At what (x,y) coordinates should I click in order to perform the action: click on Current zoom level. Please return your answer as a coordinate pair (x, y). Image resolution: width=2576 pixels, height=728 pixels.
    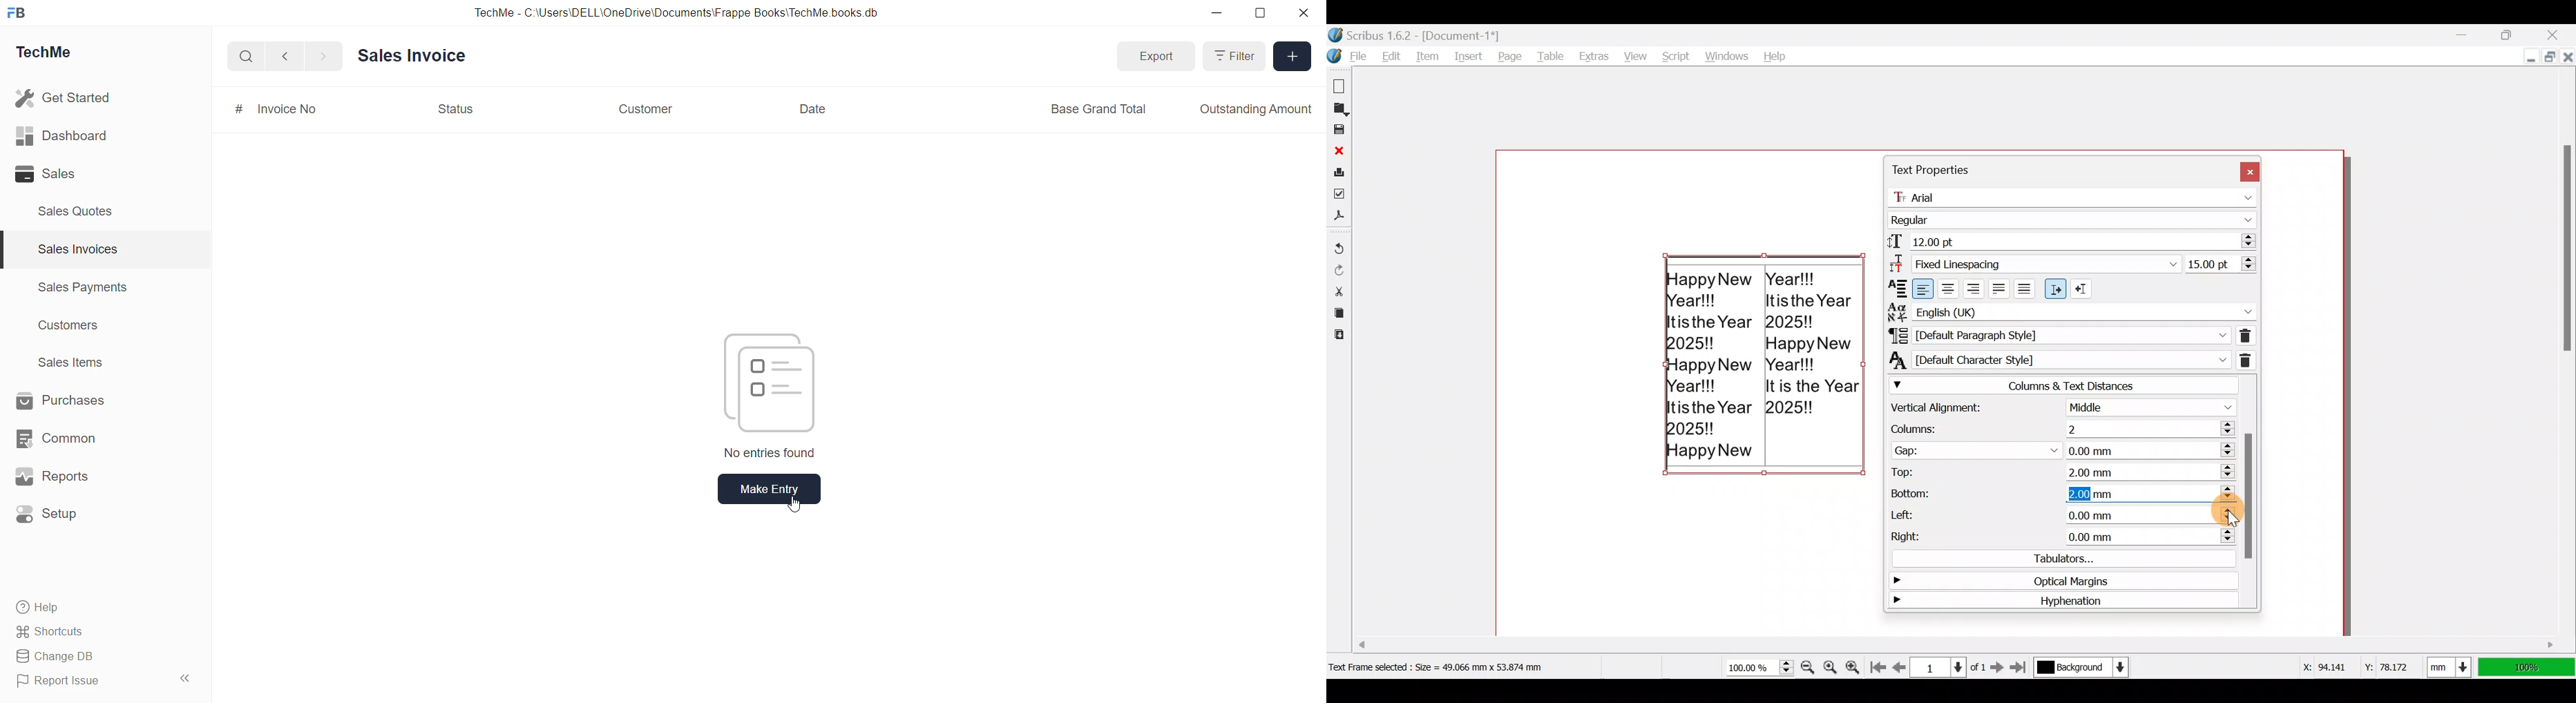
    Looking at the image, I should click on (1759, 668).